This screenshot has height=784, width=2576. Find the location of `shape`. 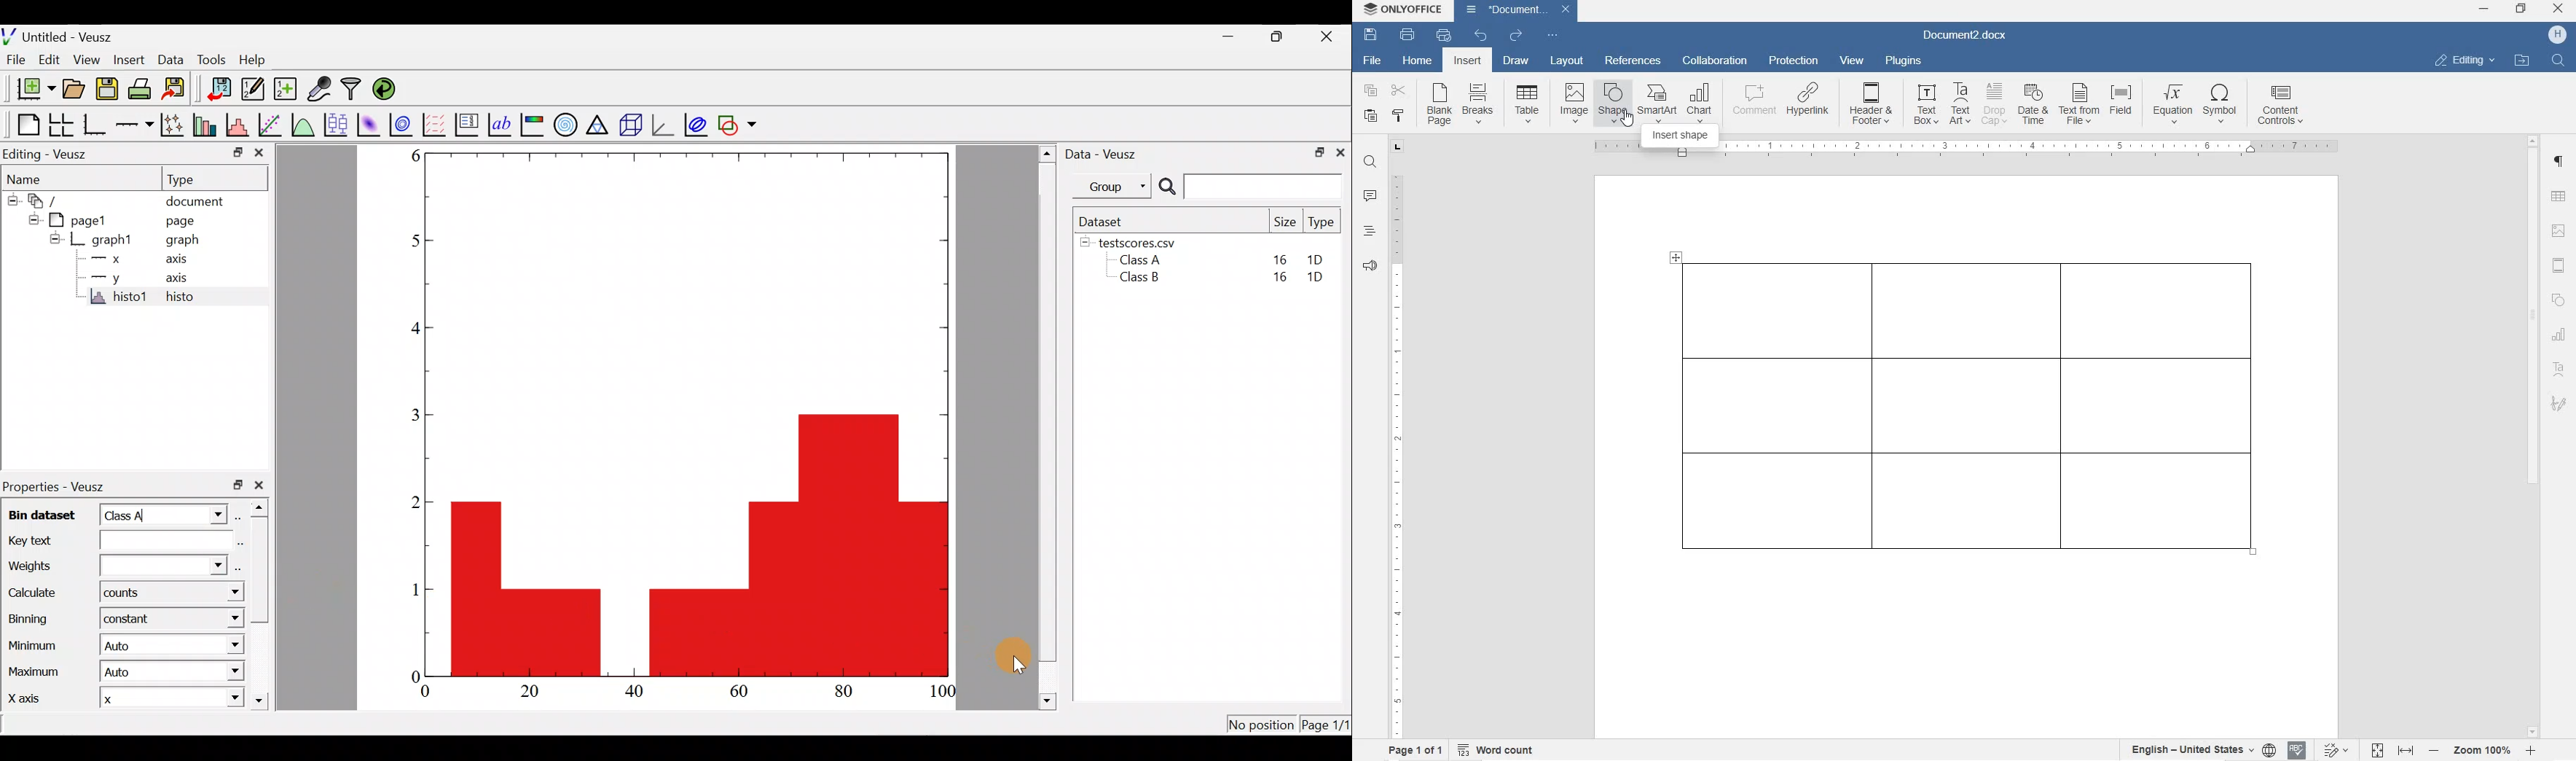

shape is located at coordinates (2559, 300).